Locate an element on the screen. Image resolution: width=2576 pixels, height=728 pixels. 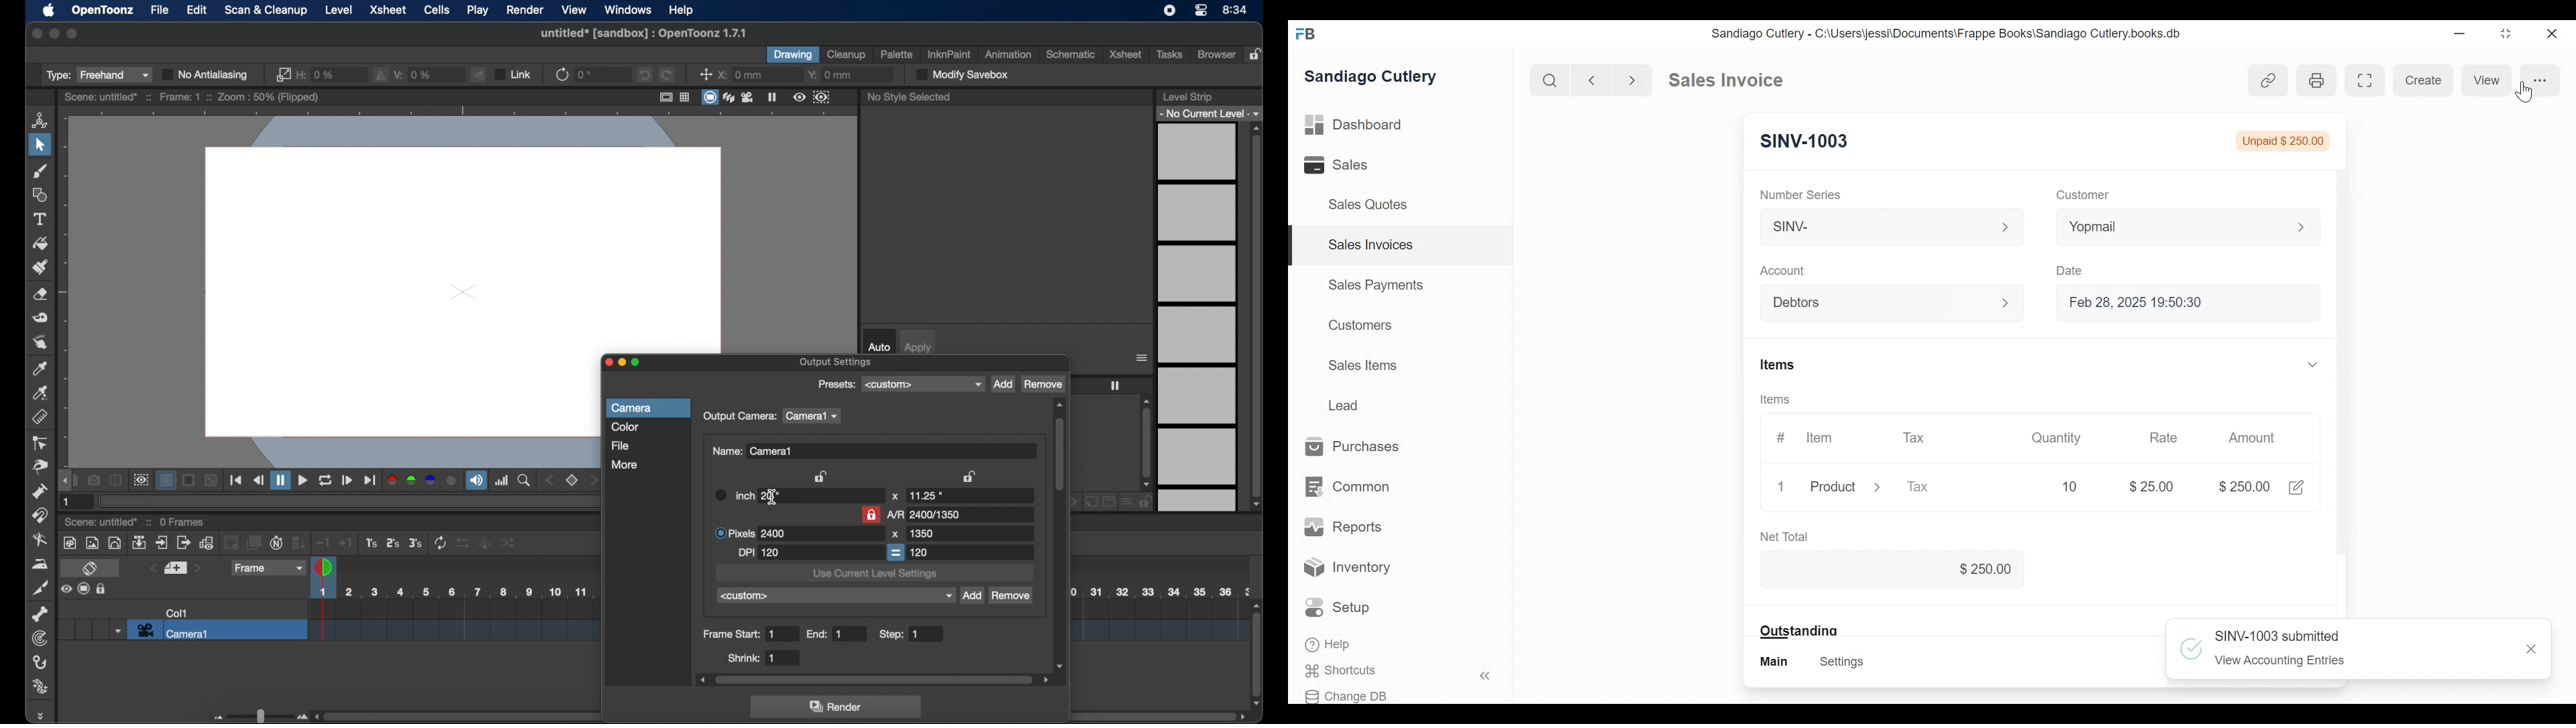
 is located at coordinates (971, 477).